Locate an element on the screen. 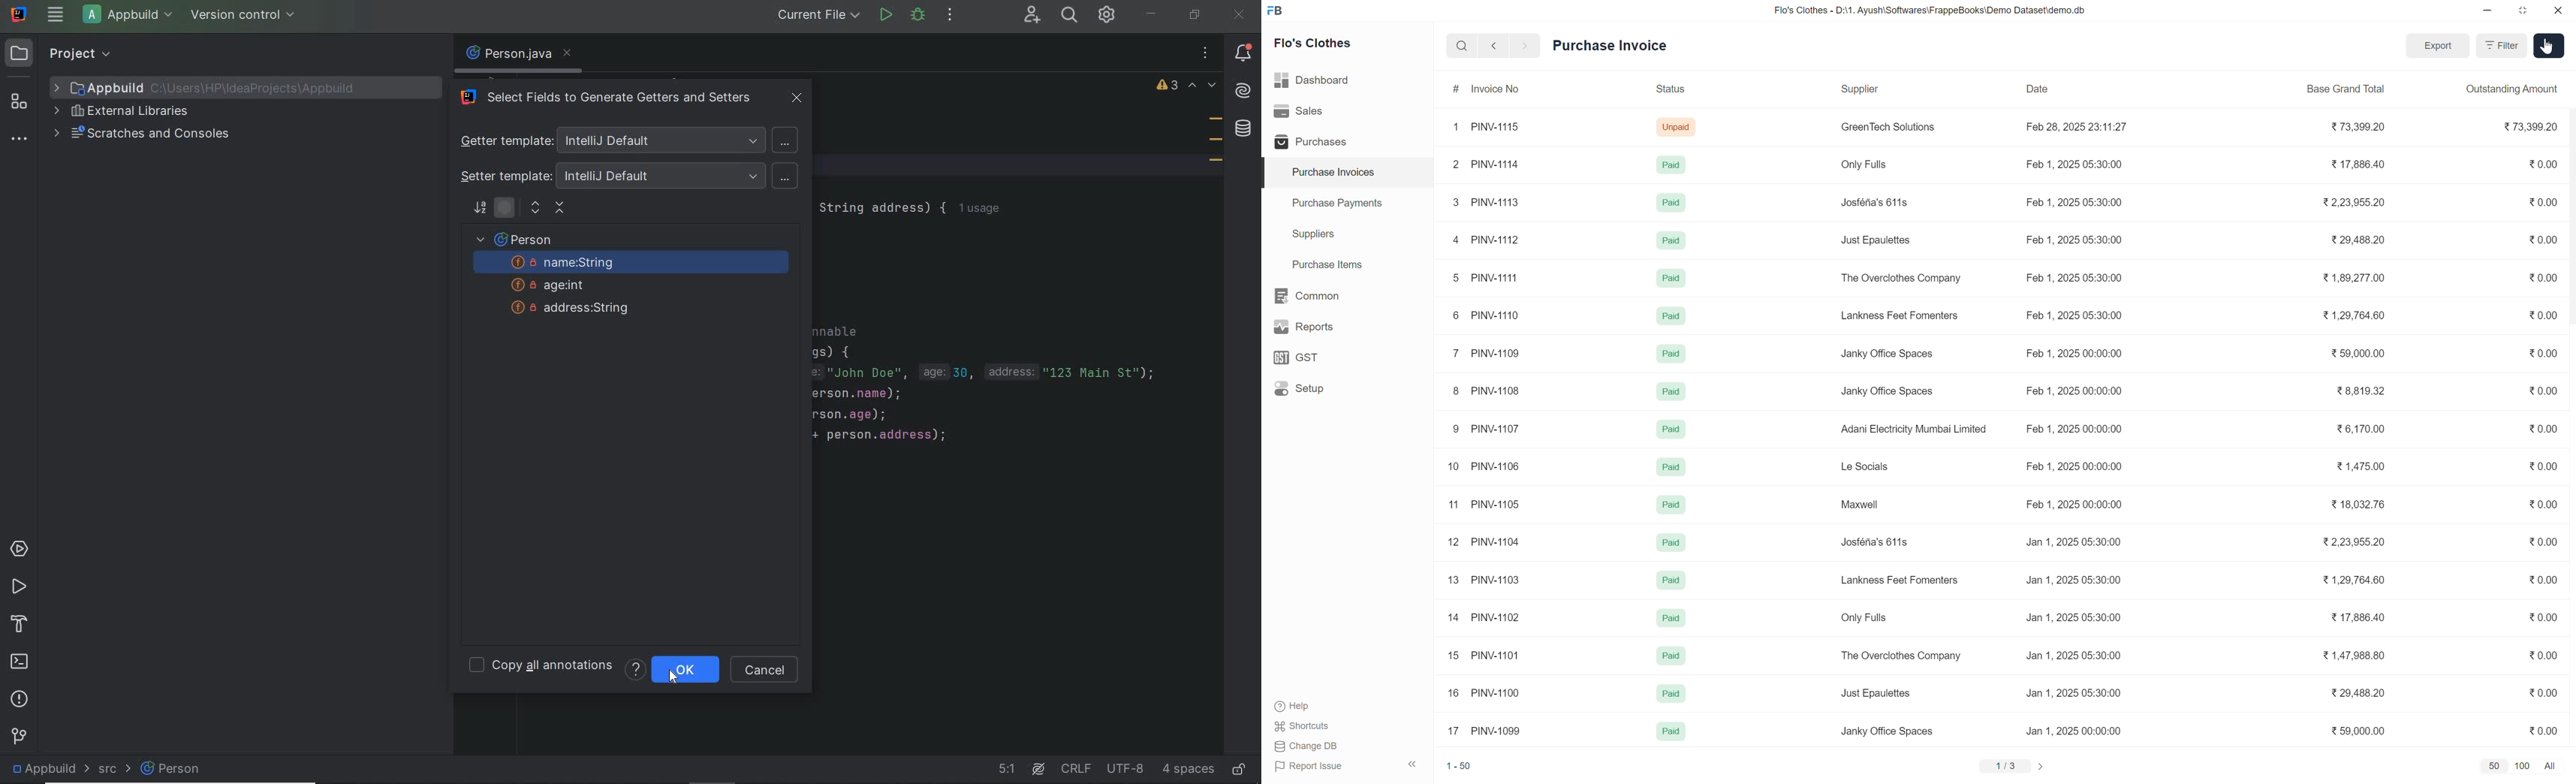 The height and width of the screenshot is (784, 2576). Purchase invoice is located at coordinates (1624, 44).